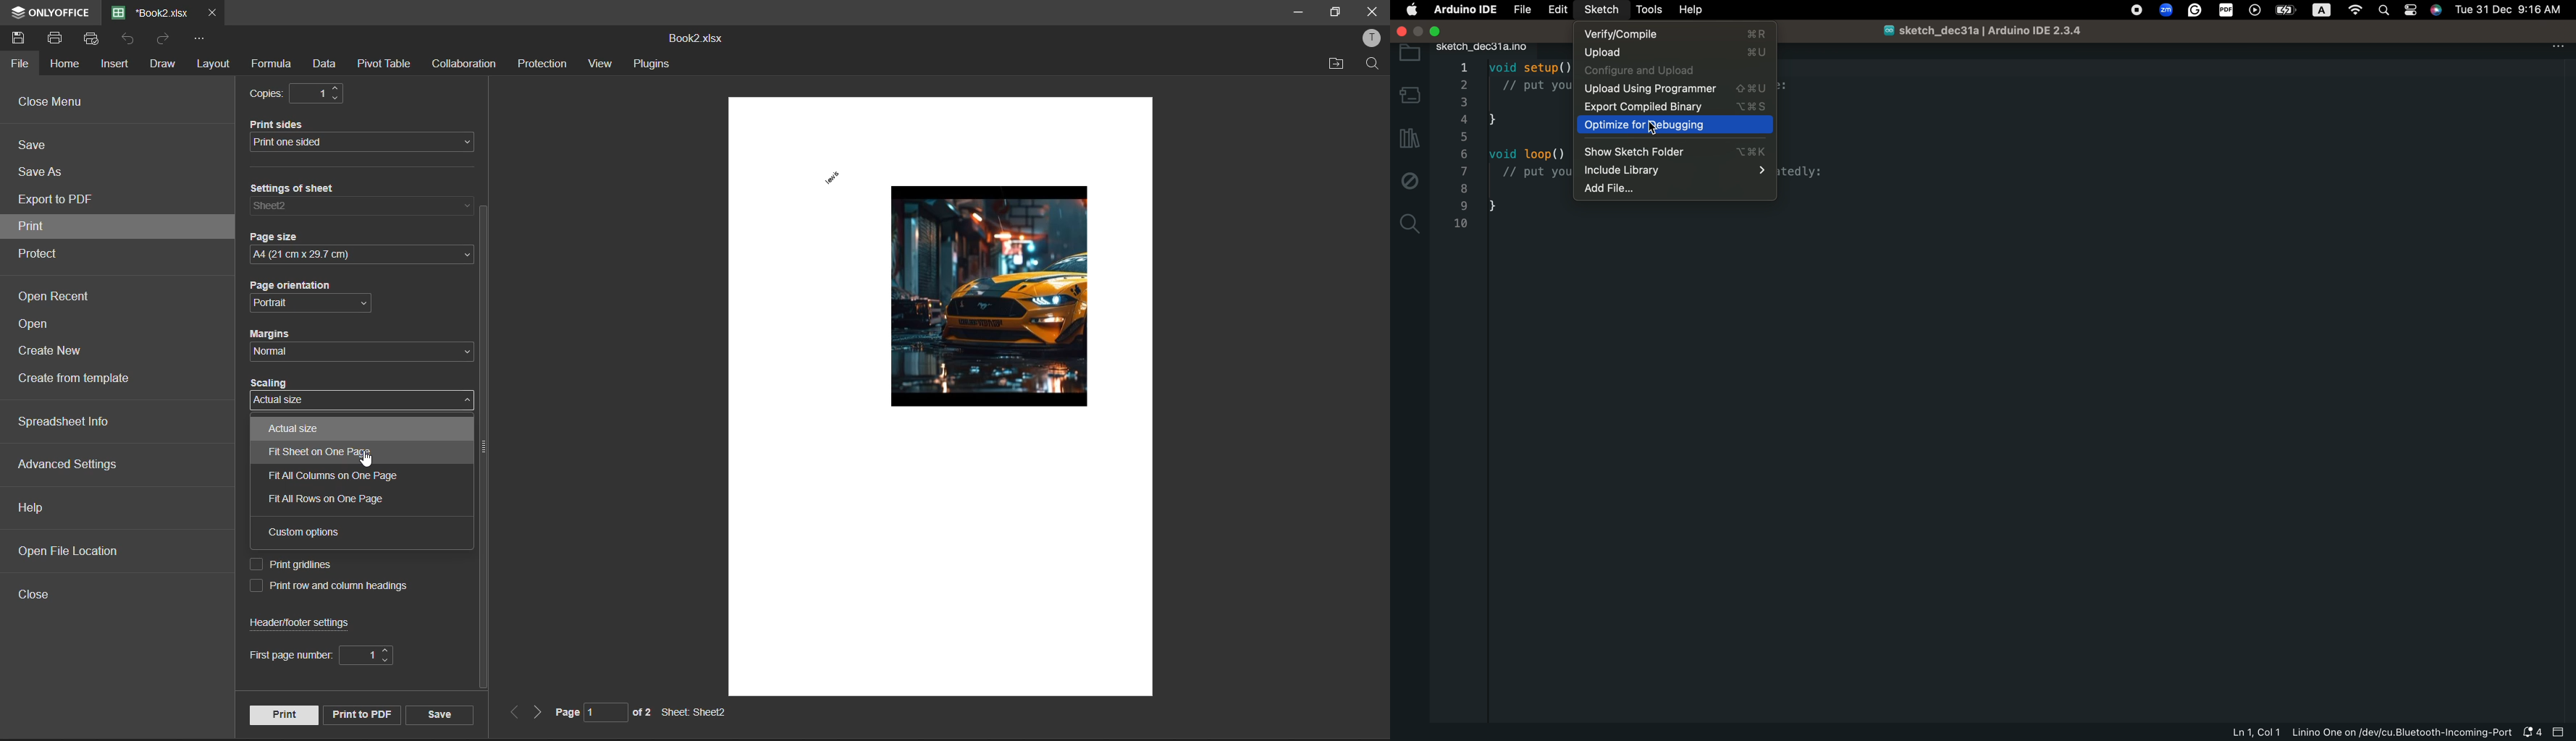 This screenshot has height=756, width=2576. I want to click on out of page , so click(641, 711).